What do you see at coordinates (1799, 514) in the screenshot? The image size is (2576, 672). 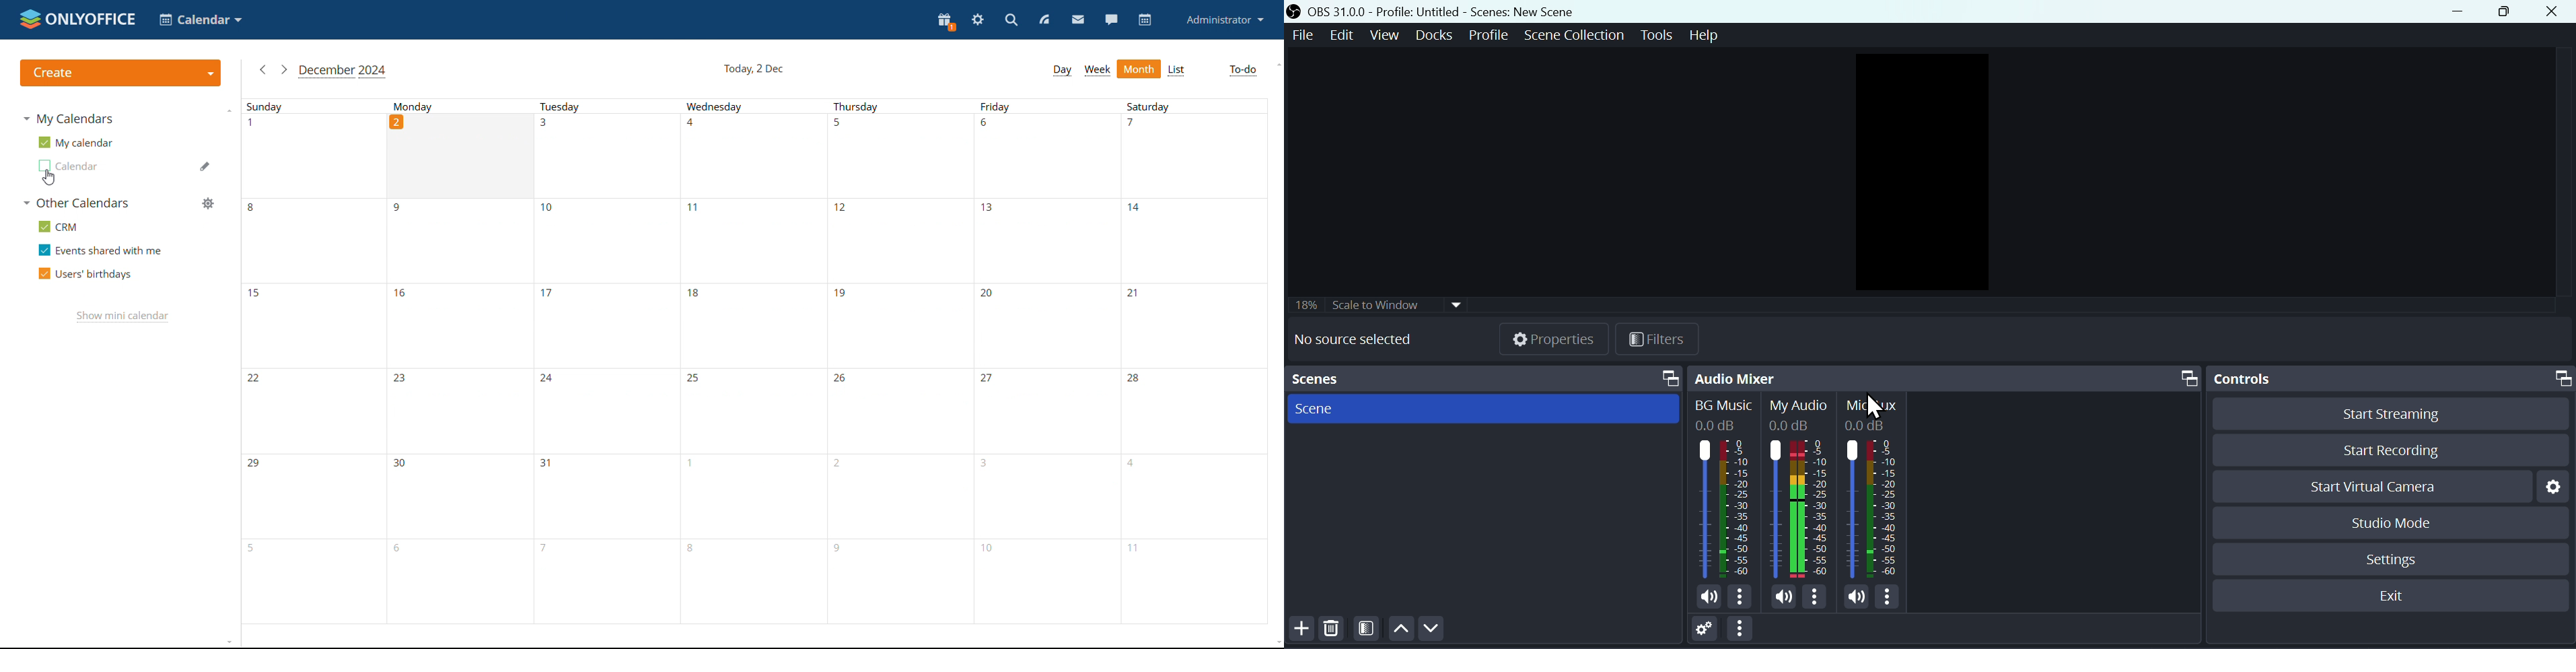 I see `Audiobar` at bounding box center [1799, 514].